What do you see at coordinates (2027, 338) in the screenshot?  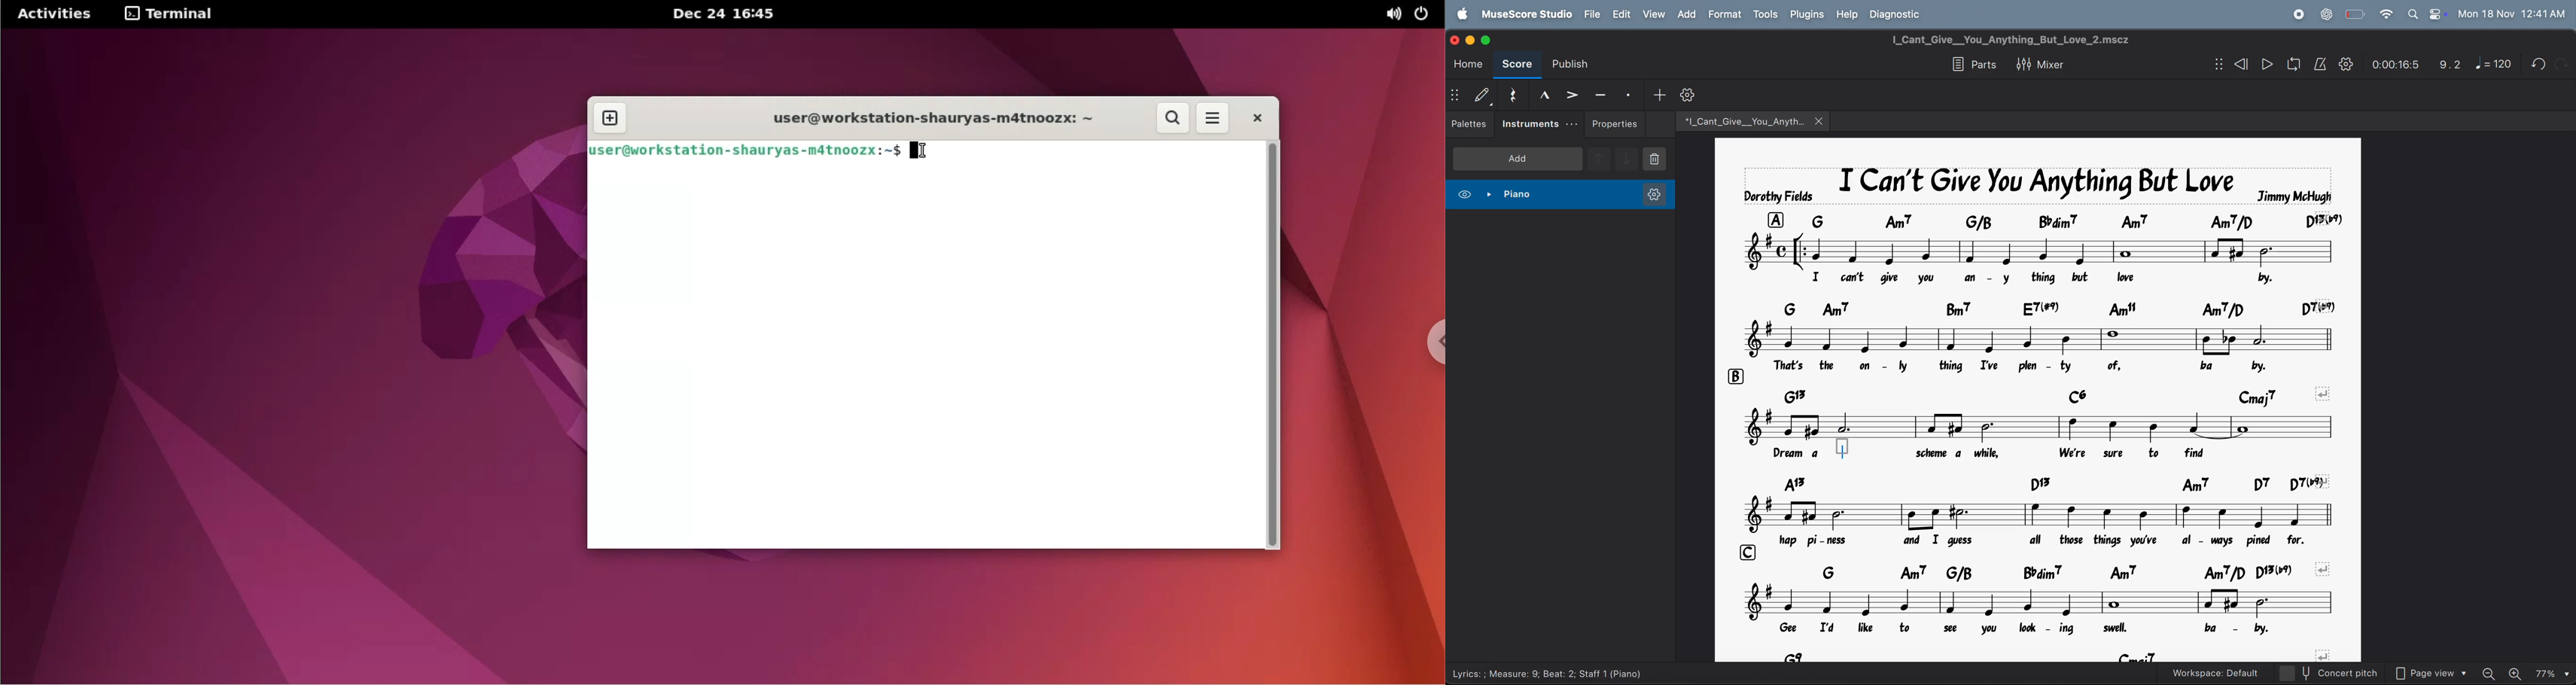 I see `notes` at bounding box center [2027, 338].